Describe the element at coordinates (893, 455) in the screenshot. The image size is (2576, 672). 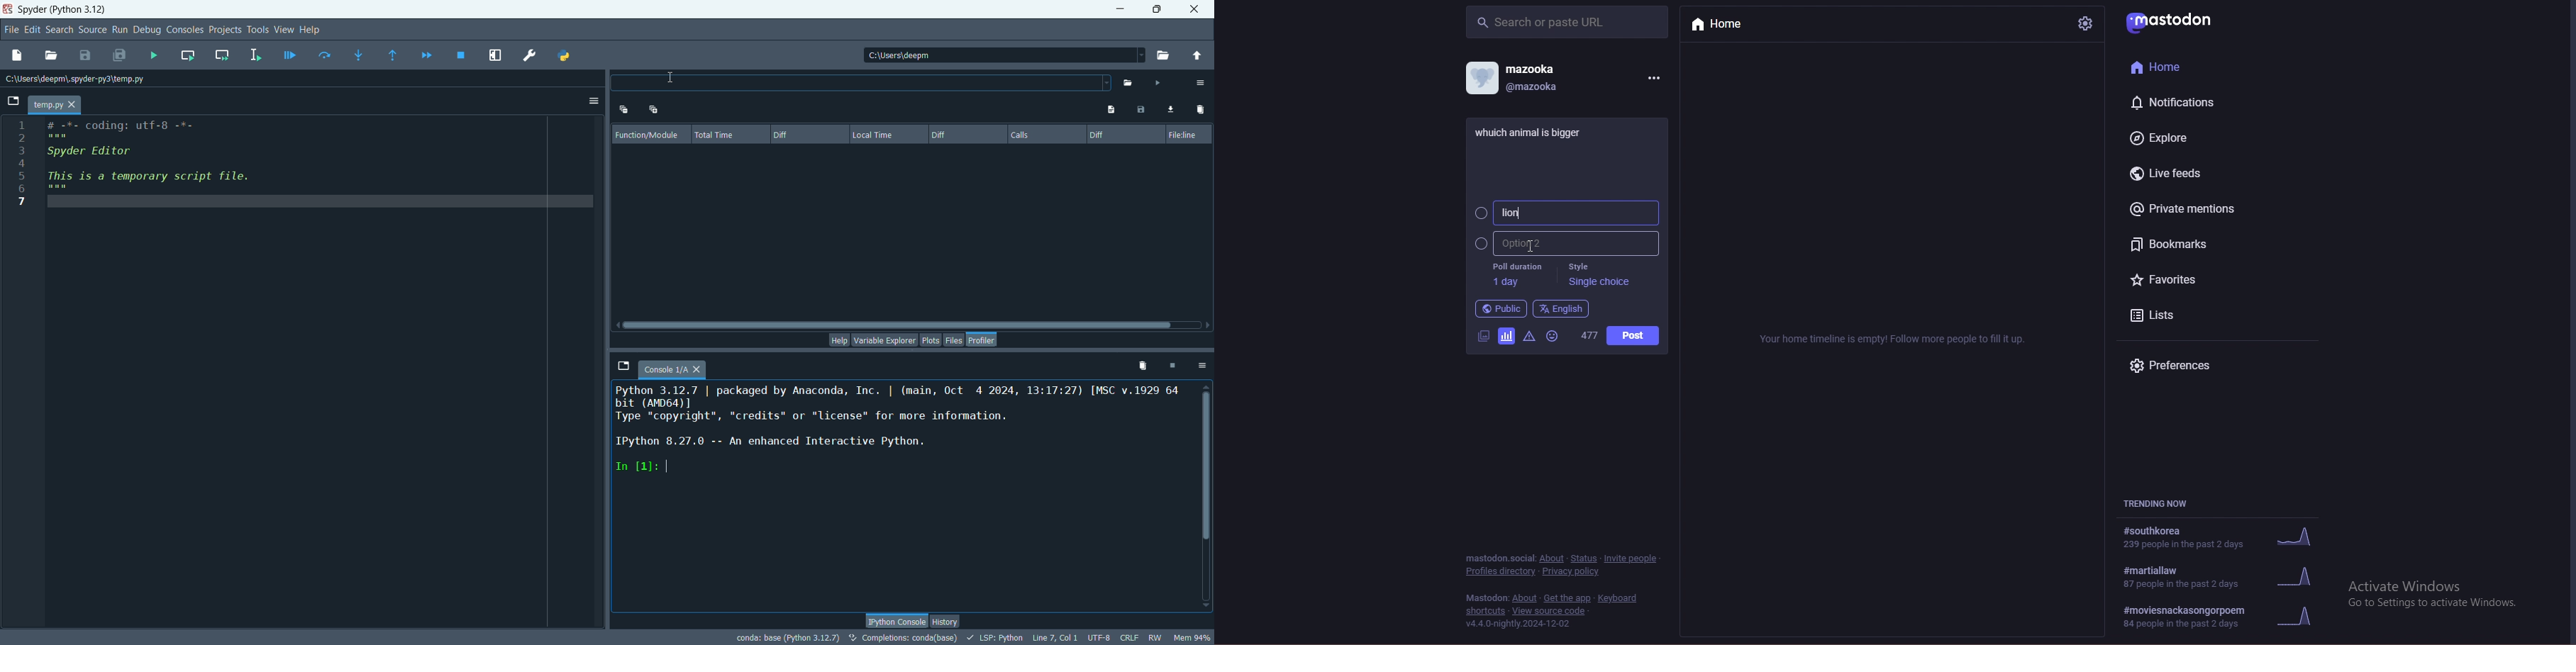
I see `Python 3.12.7 | packaged by Anaconda, Inc. | (main, Oct 4 2024, 13:17:27) [MSC v.1929 64
bit (AMD64)]

Type "copyright", "credits" or "license" for more information.

IPython 8.27.0 -- An enhanced Interactive Python.

In [1]: |` at that location.